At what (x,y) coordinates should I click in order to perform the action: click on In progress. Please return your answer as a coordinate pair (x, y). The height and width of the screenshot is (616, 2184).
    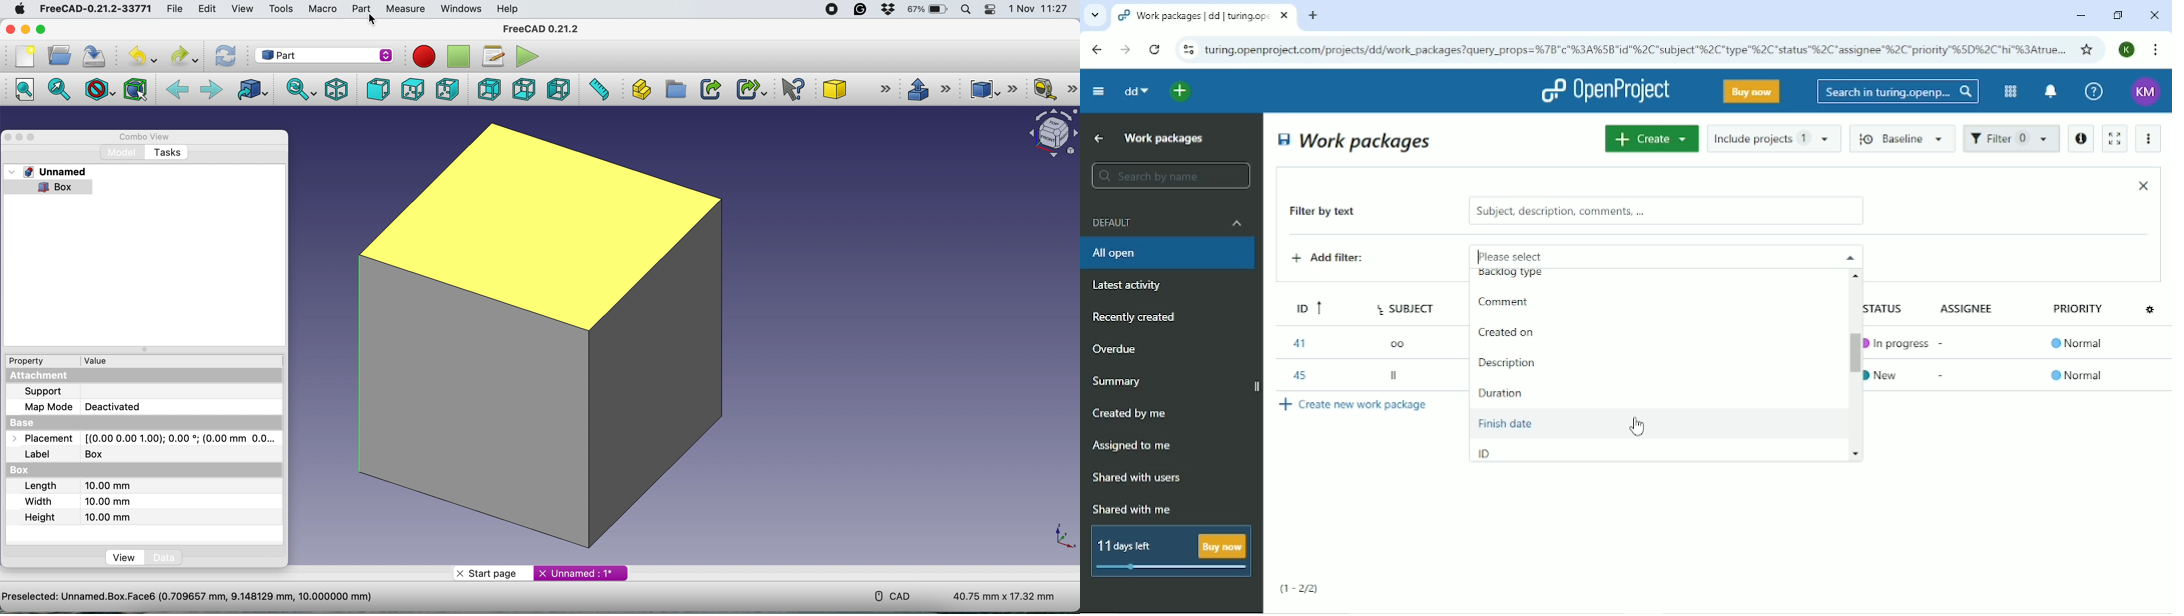
    Looking at the image, I should click on (1896, 343).